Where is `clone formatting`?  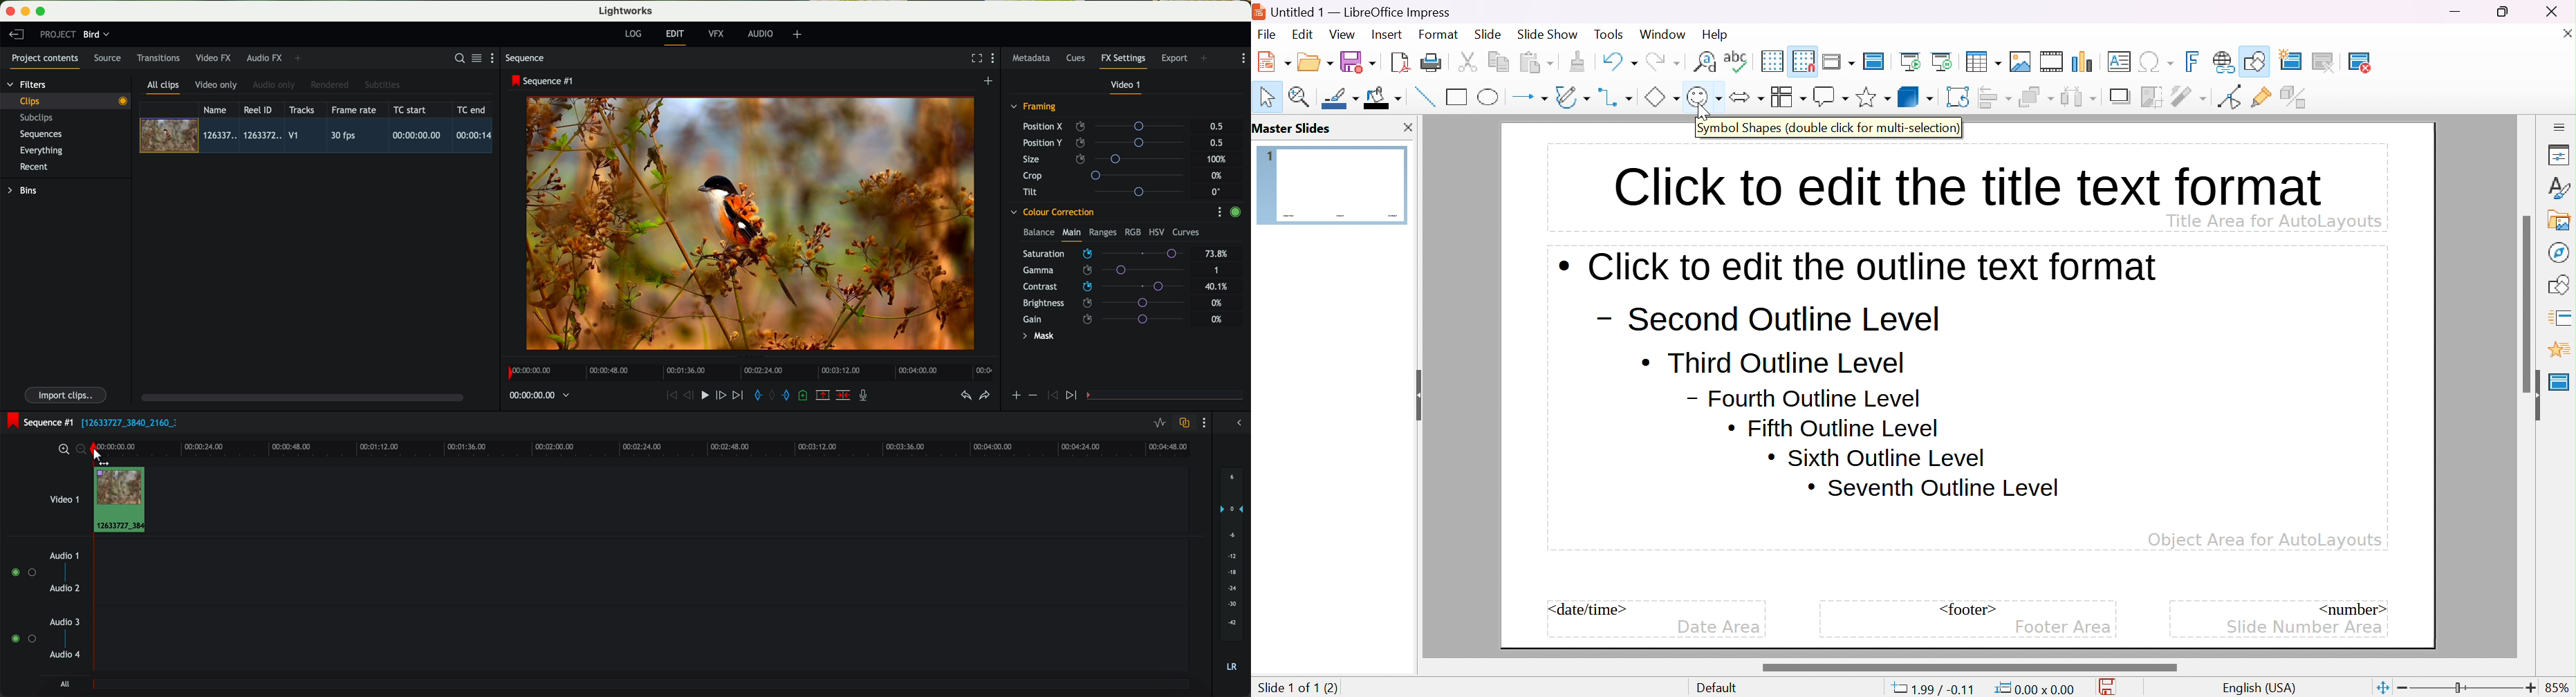
clone formatting is located at coordinates (1577, 62).